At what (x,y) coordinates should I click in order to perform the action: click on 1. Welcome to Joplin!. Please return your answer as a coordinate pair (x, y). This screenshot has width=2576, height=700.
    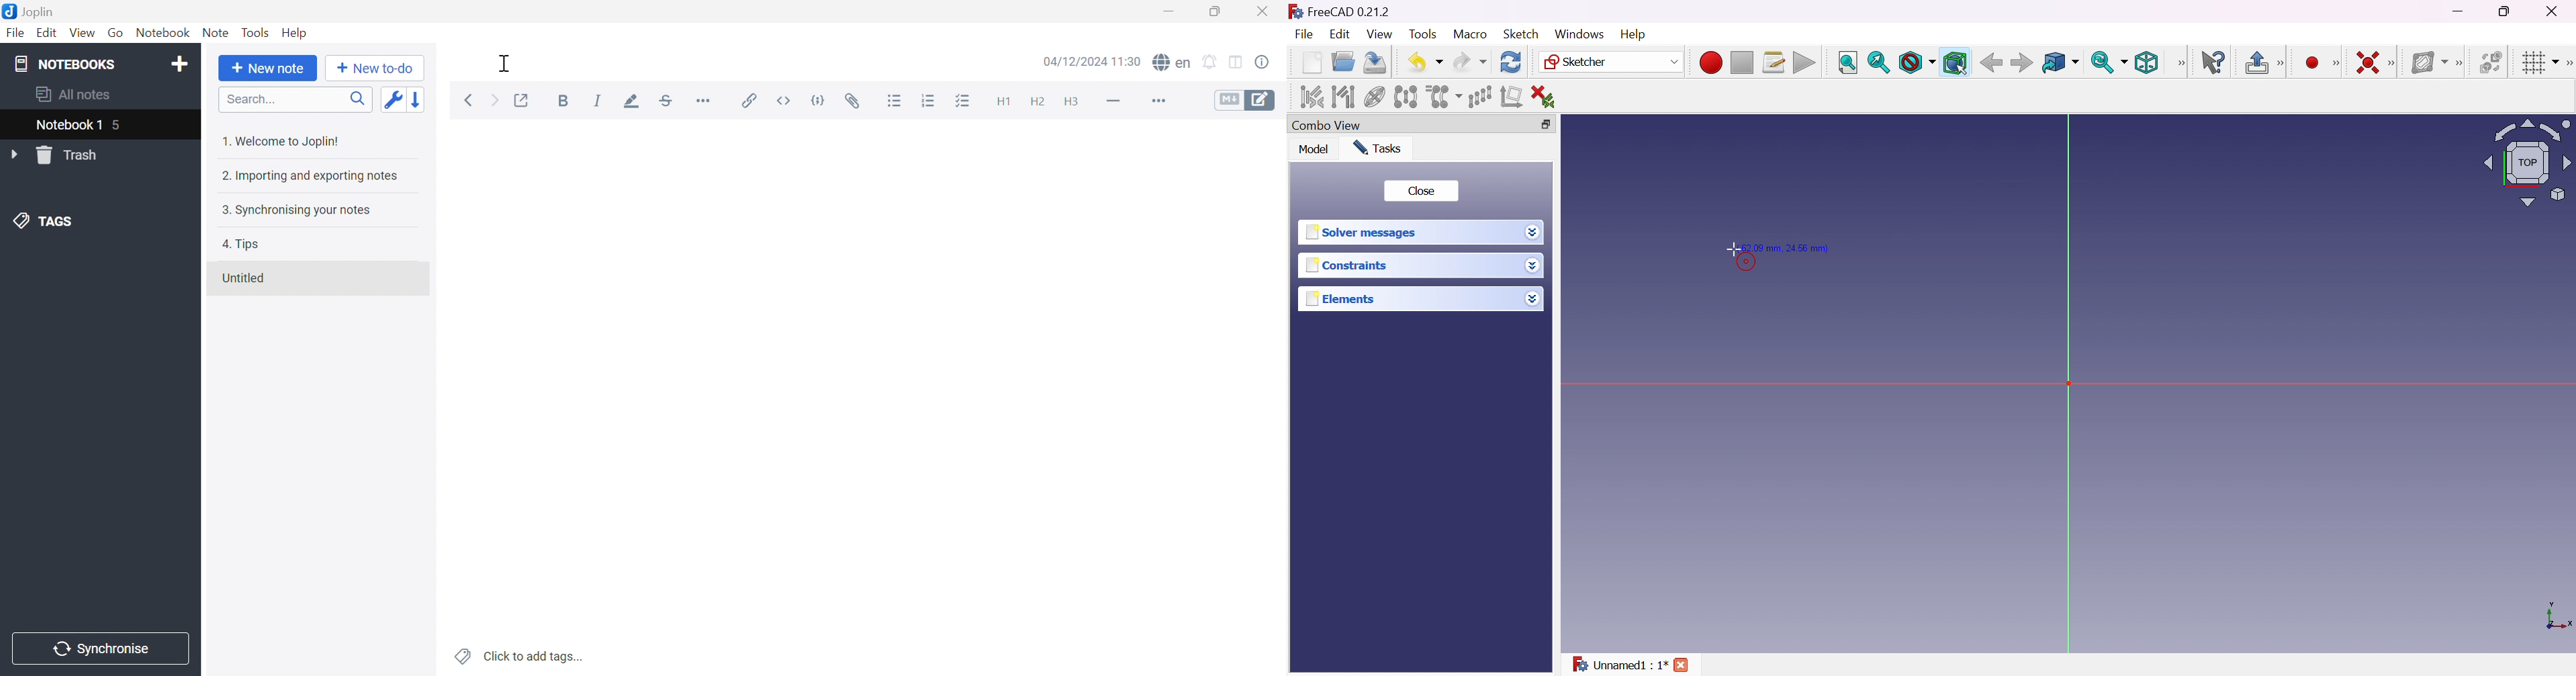
    Looking at the image, I should click on (285, 141).